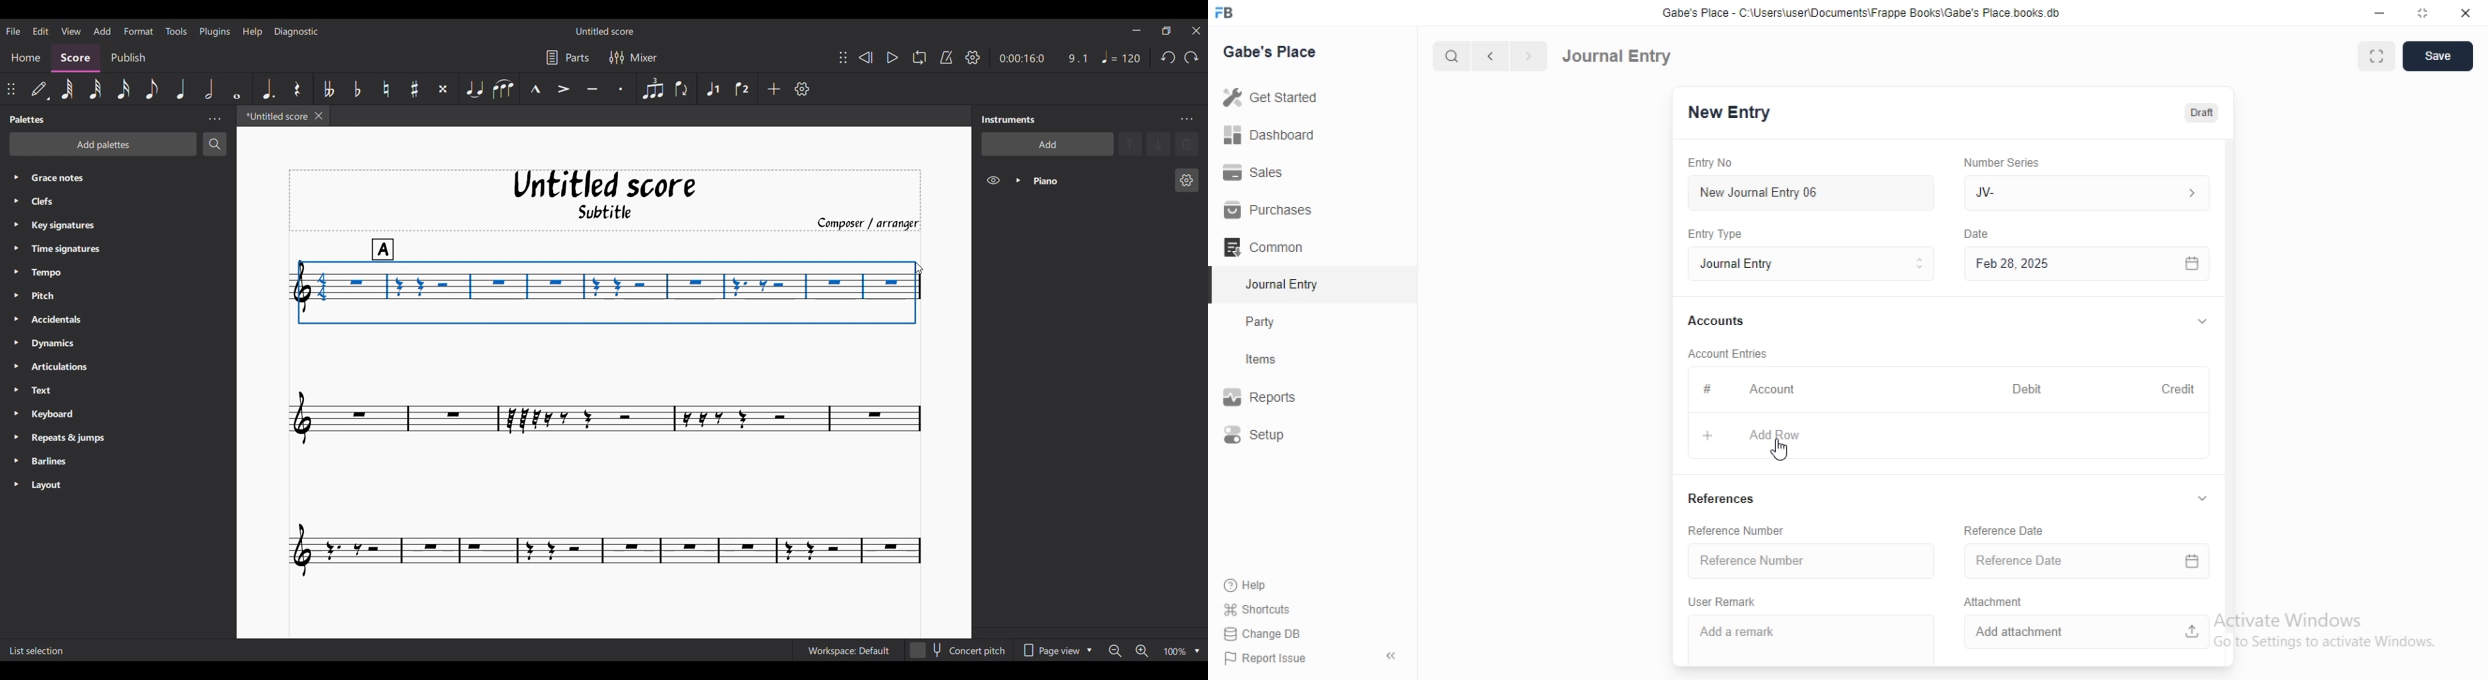 The image size is (2492, 700). Describe the element at coordinates (849, 650) in the screenshot. I see `Current workspace settings` at that location.